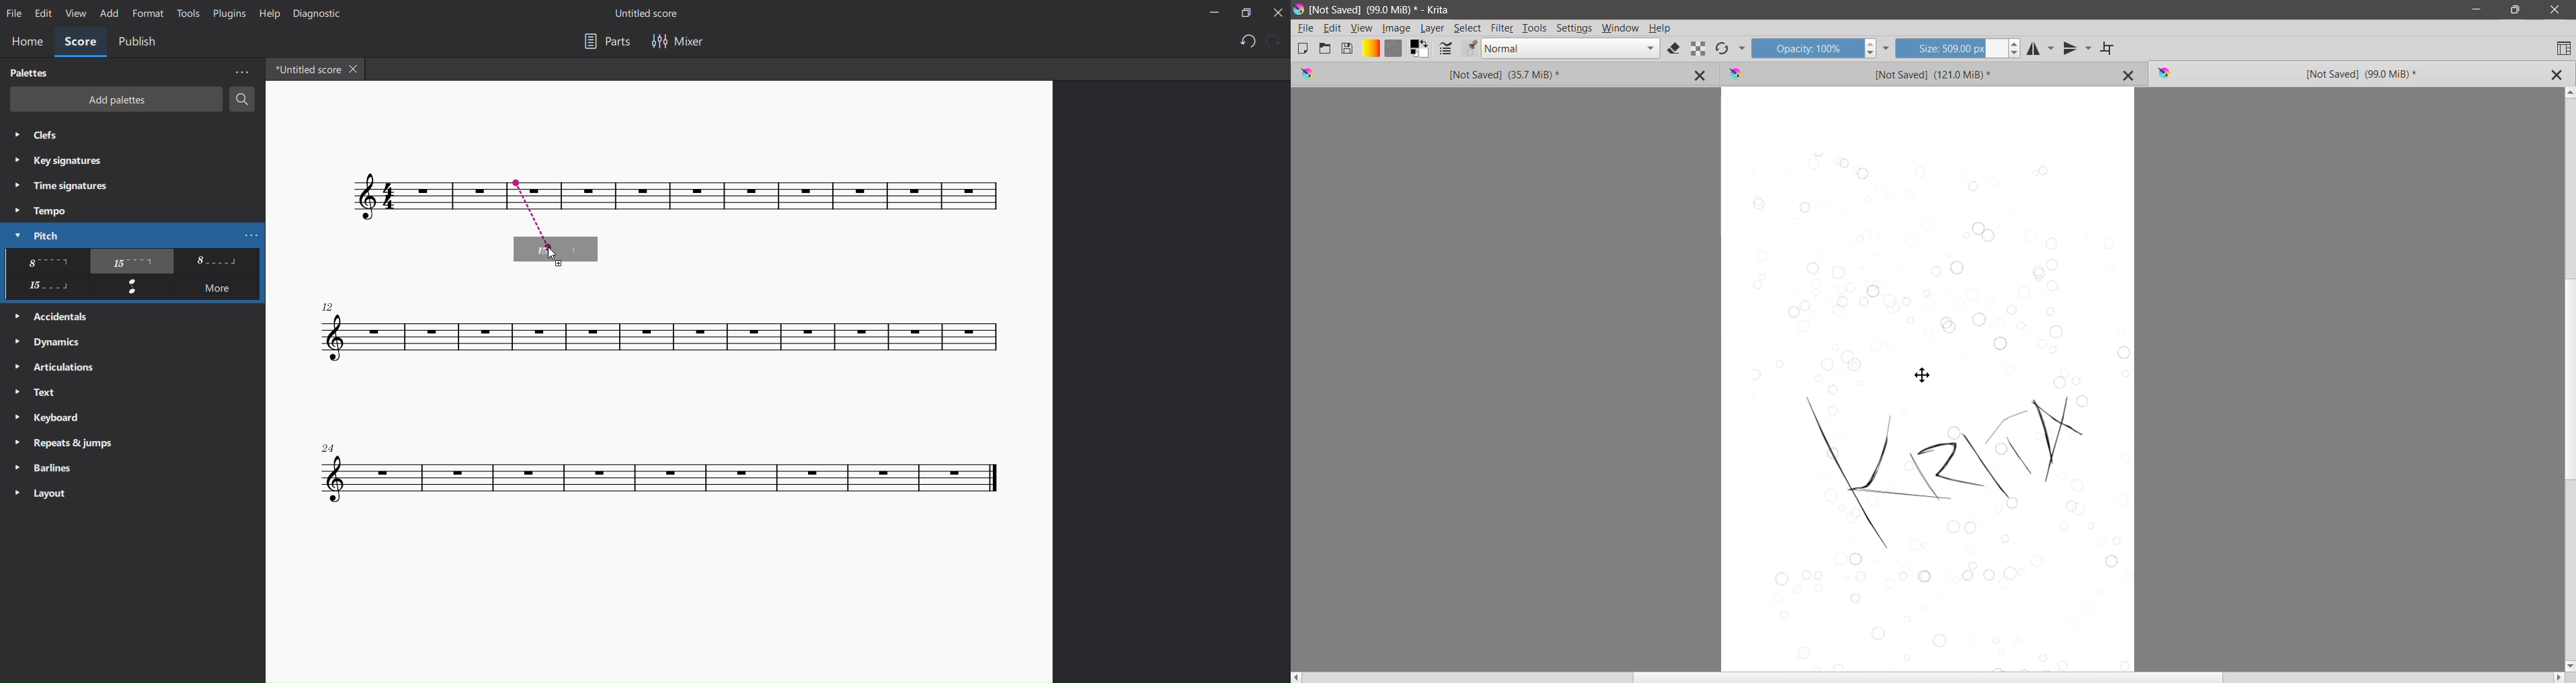 This screenshot has width=2576, height=700. What do you see at coordinates (2564, 48) in the screenshot?
I see `Choose Workspace` at bounding box center [2564, 48].